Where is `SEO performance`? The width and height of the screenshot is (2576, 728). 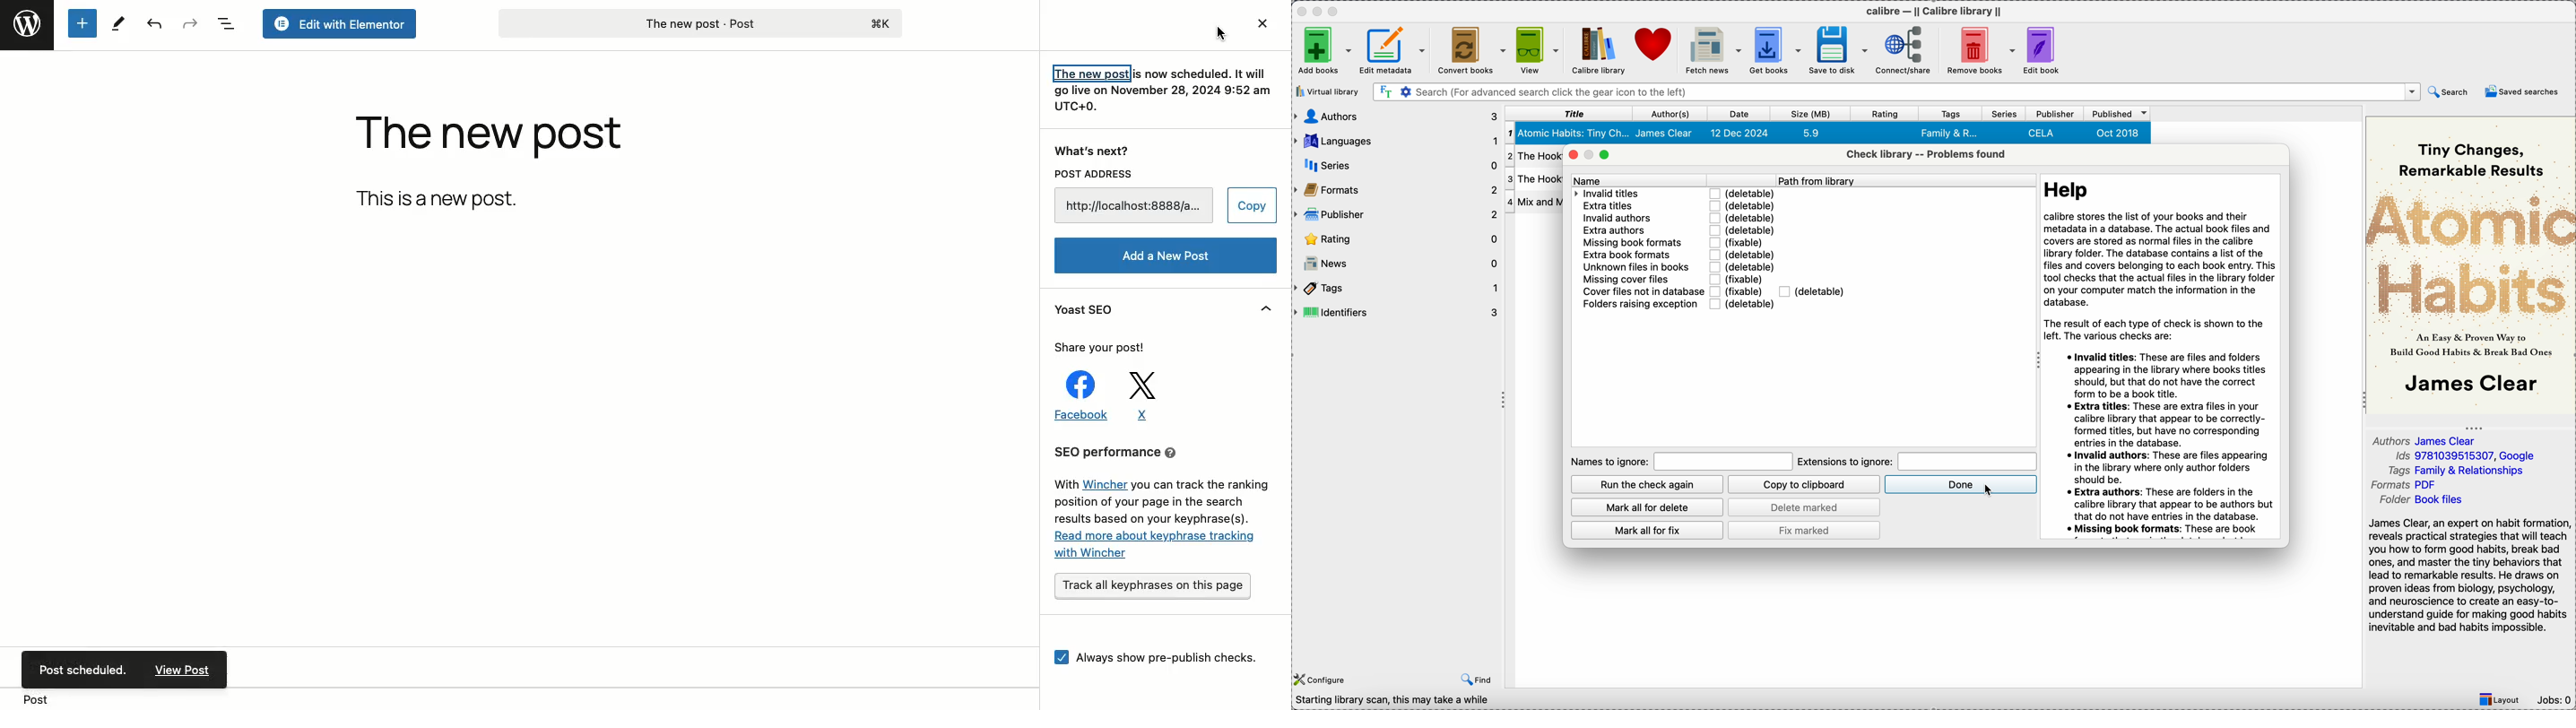
SEO performance is located at coordinates (1158, 454).